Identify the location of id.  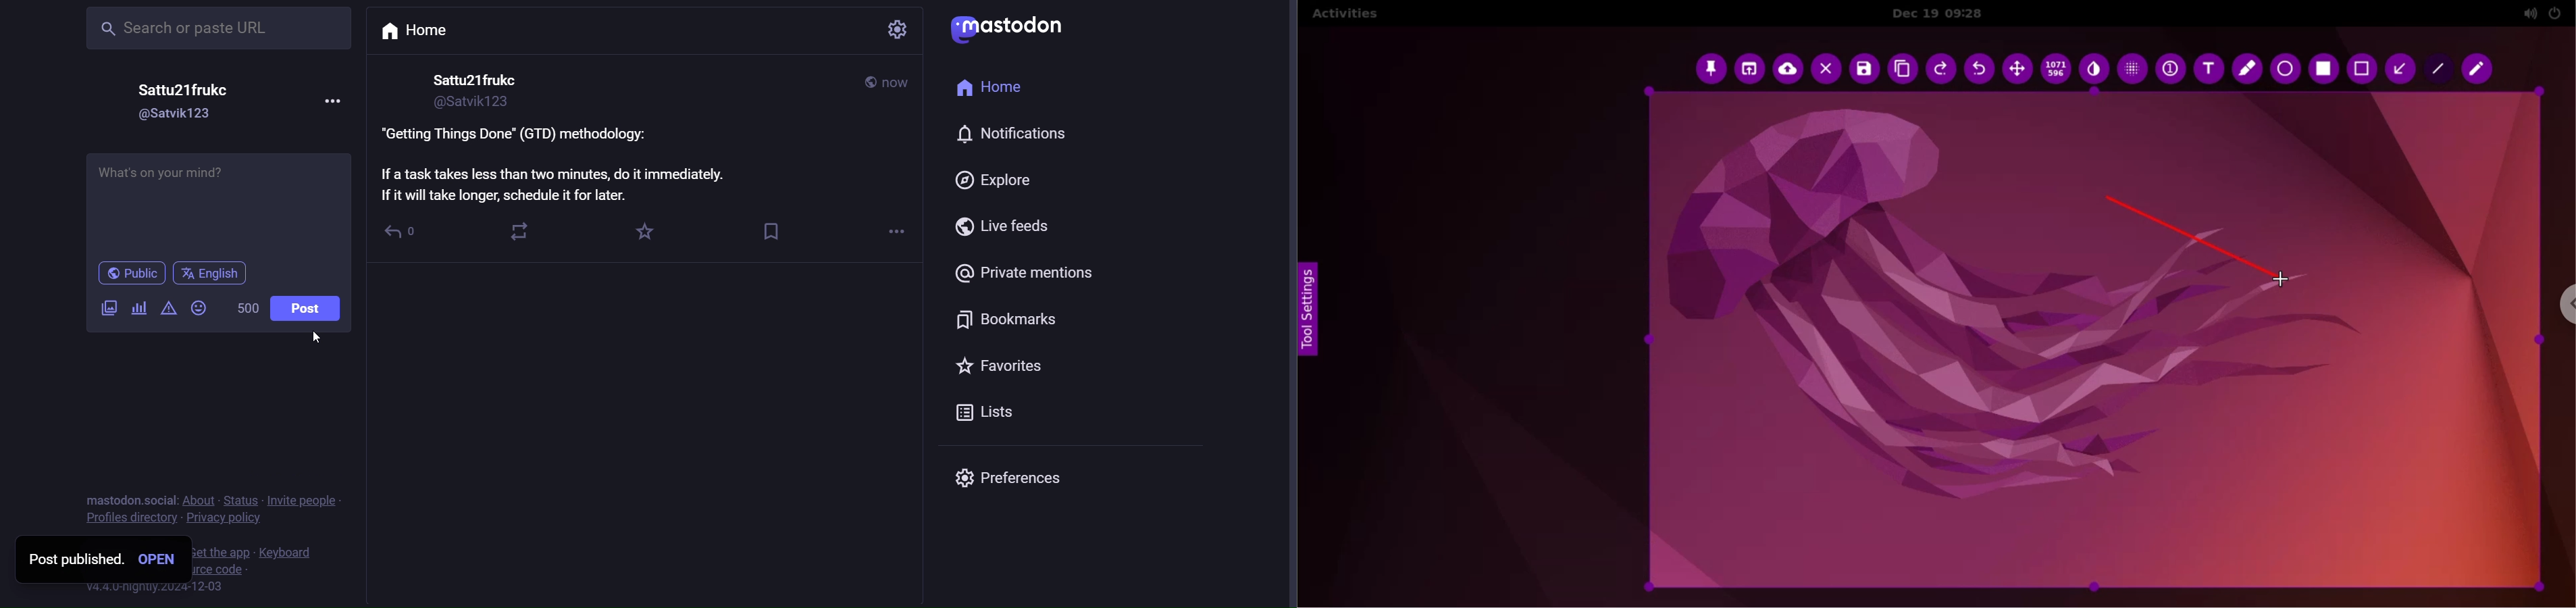
(476, 103).